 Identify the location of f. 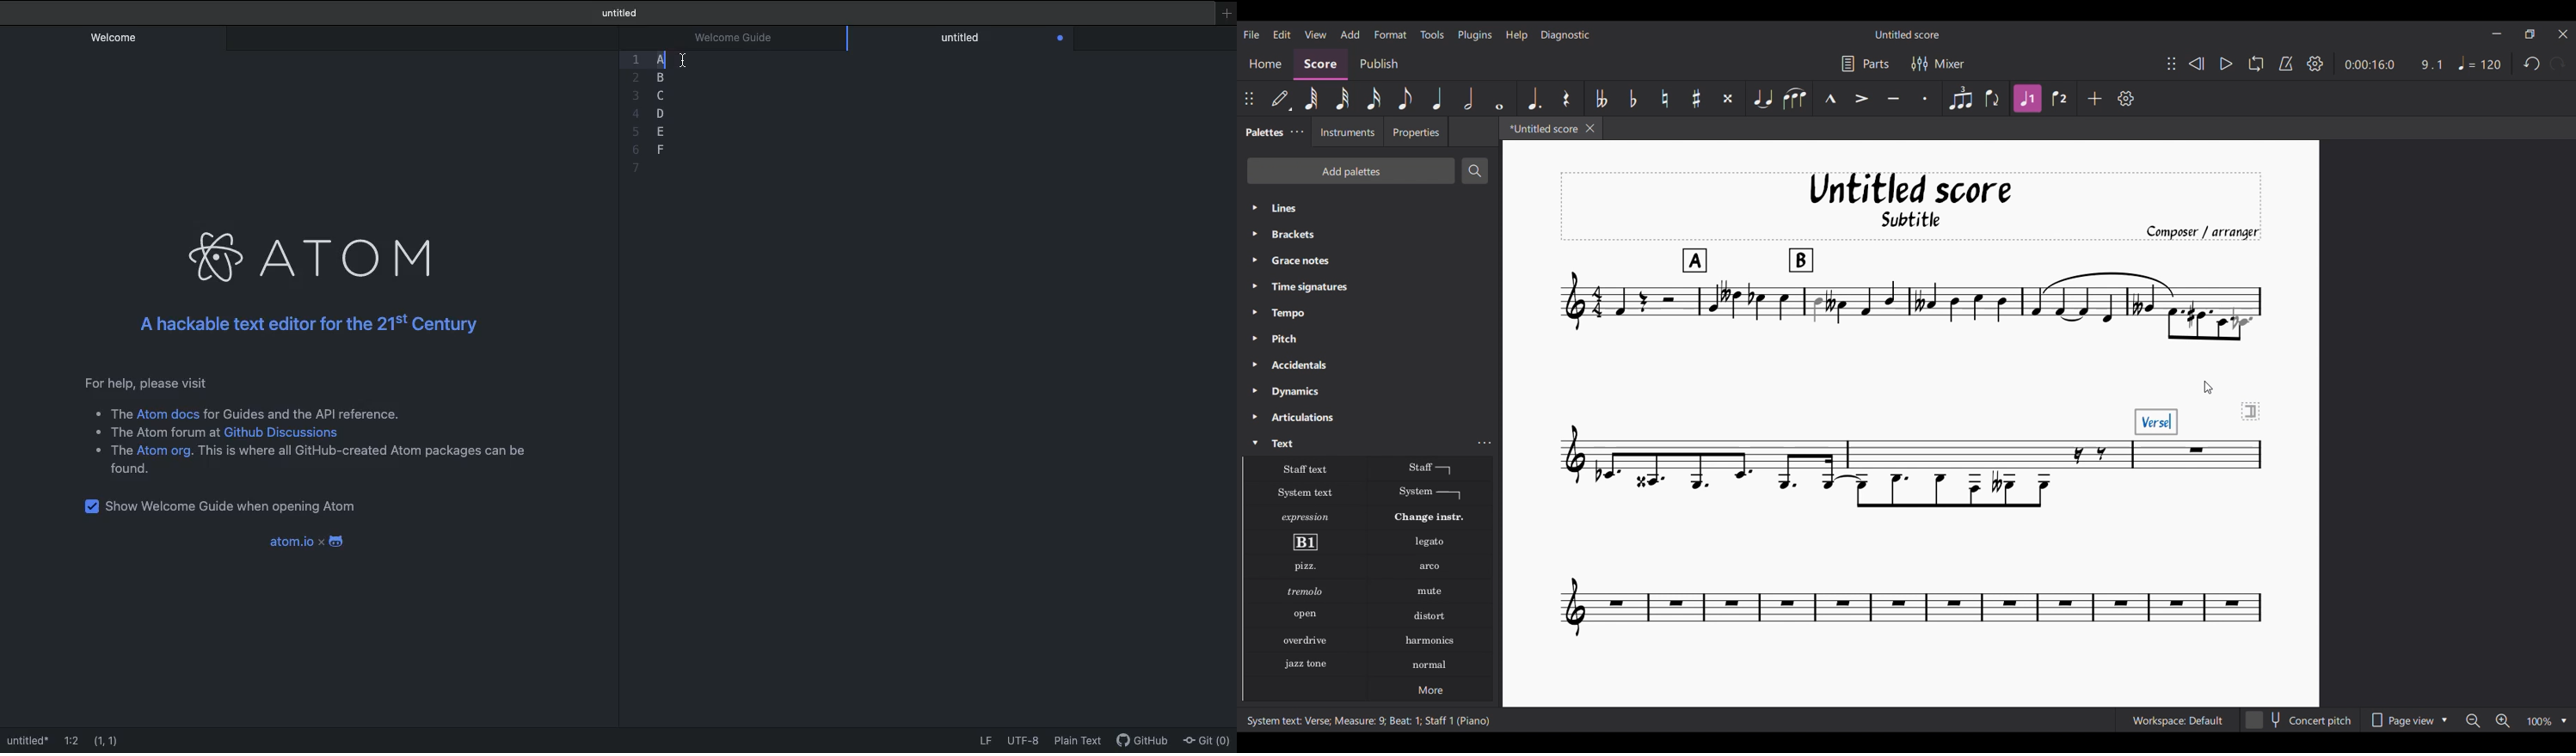
(661, 148).